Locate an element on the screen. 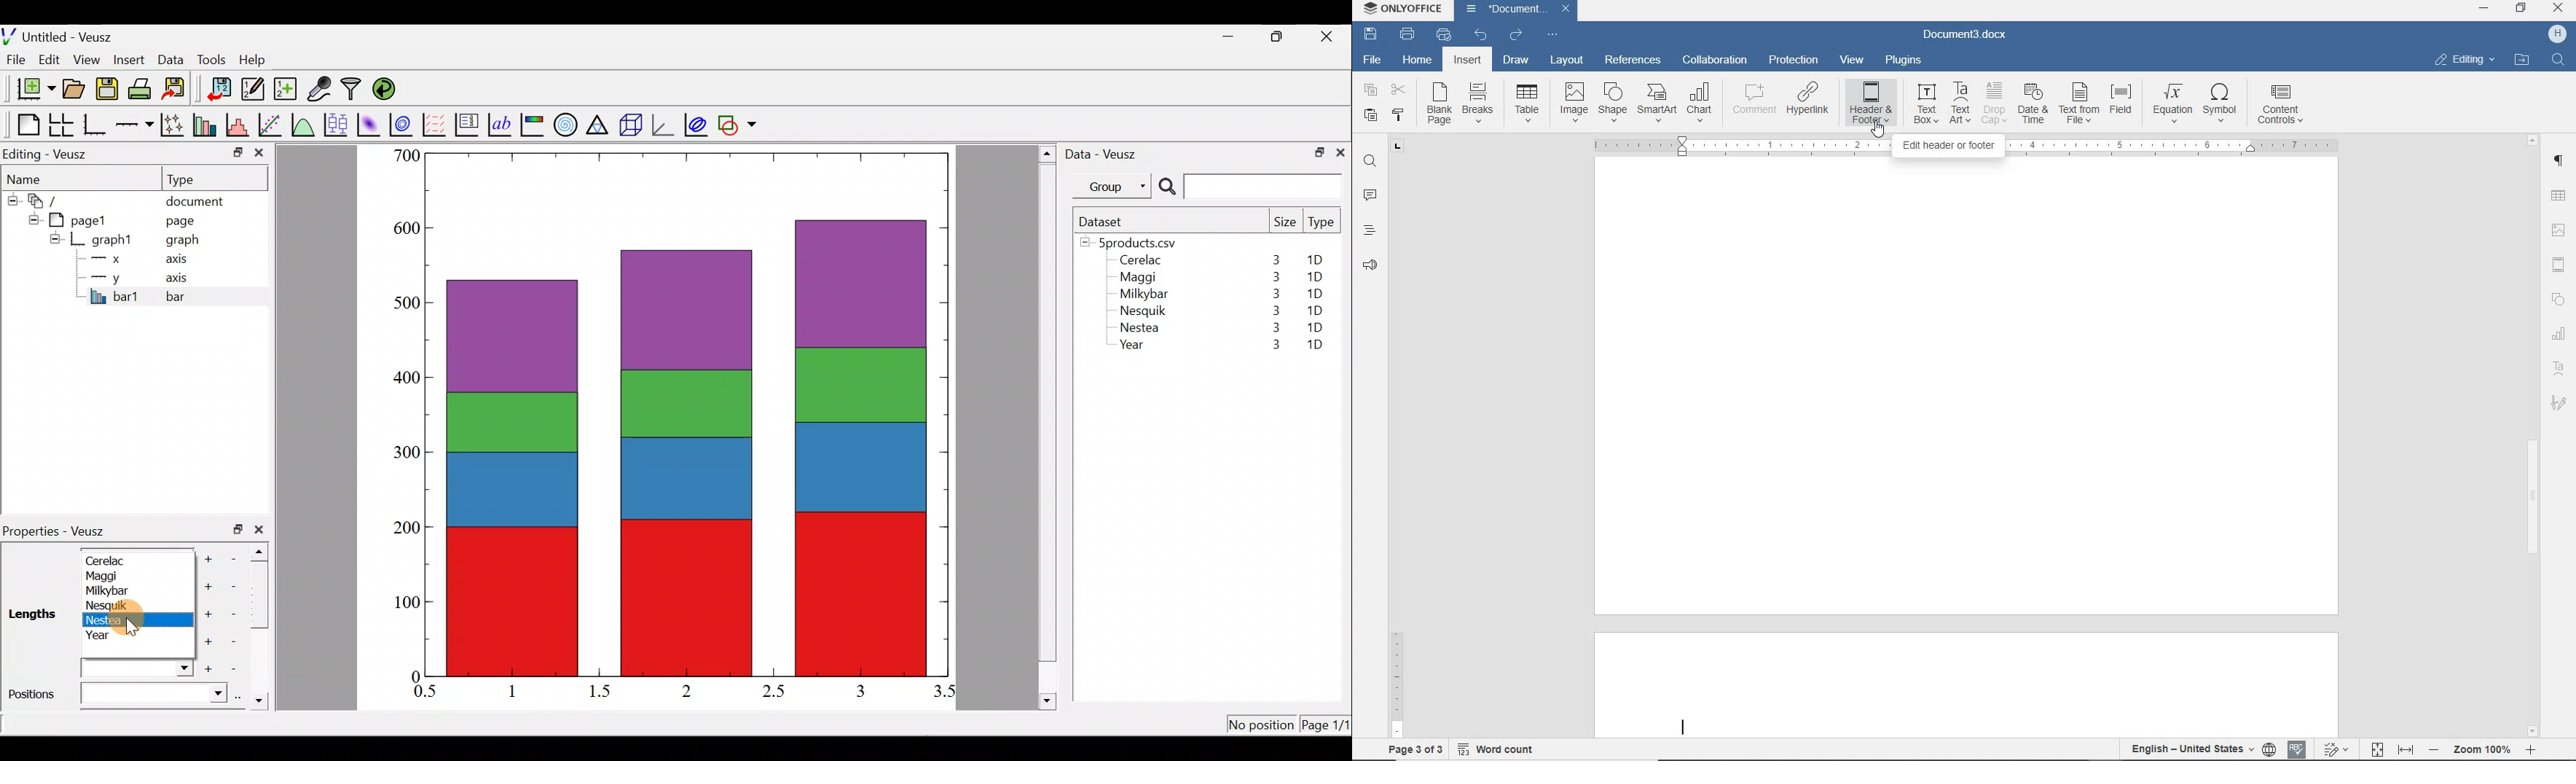  DOCUMENT3.docx is located at coordinates (1966, 35).